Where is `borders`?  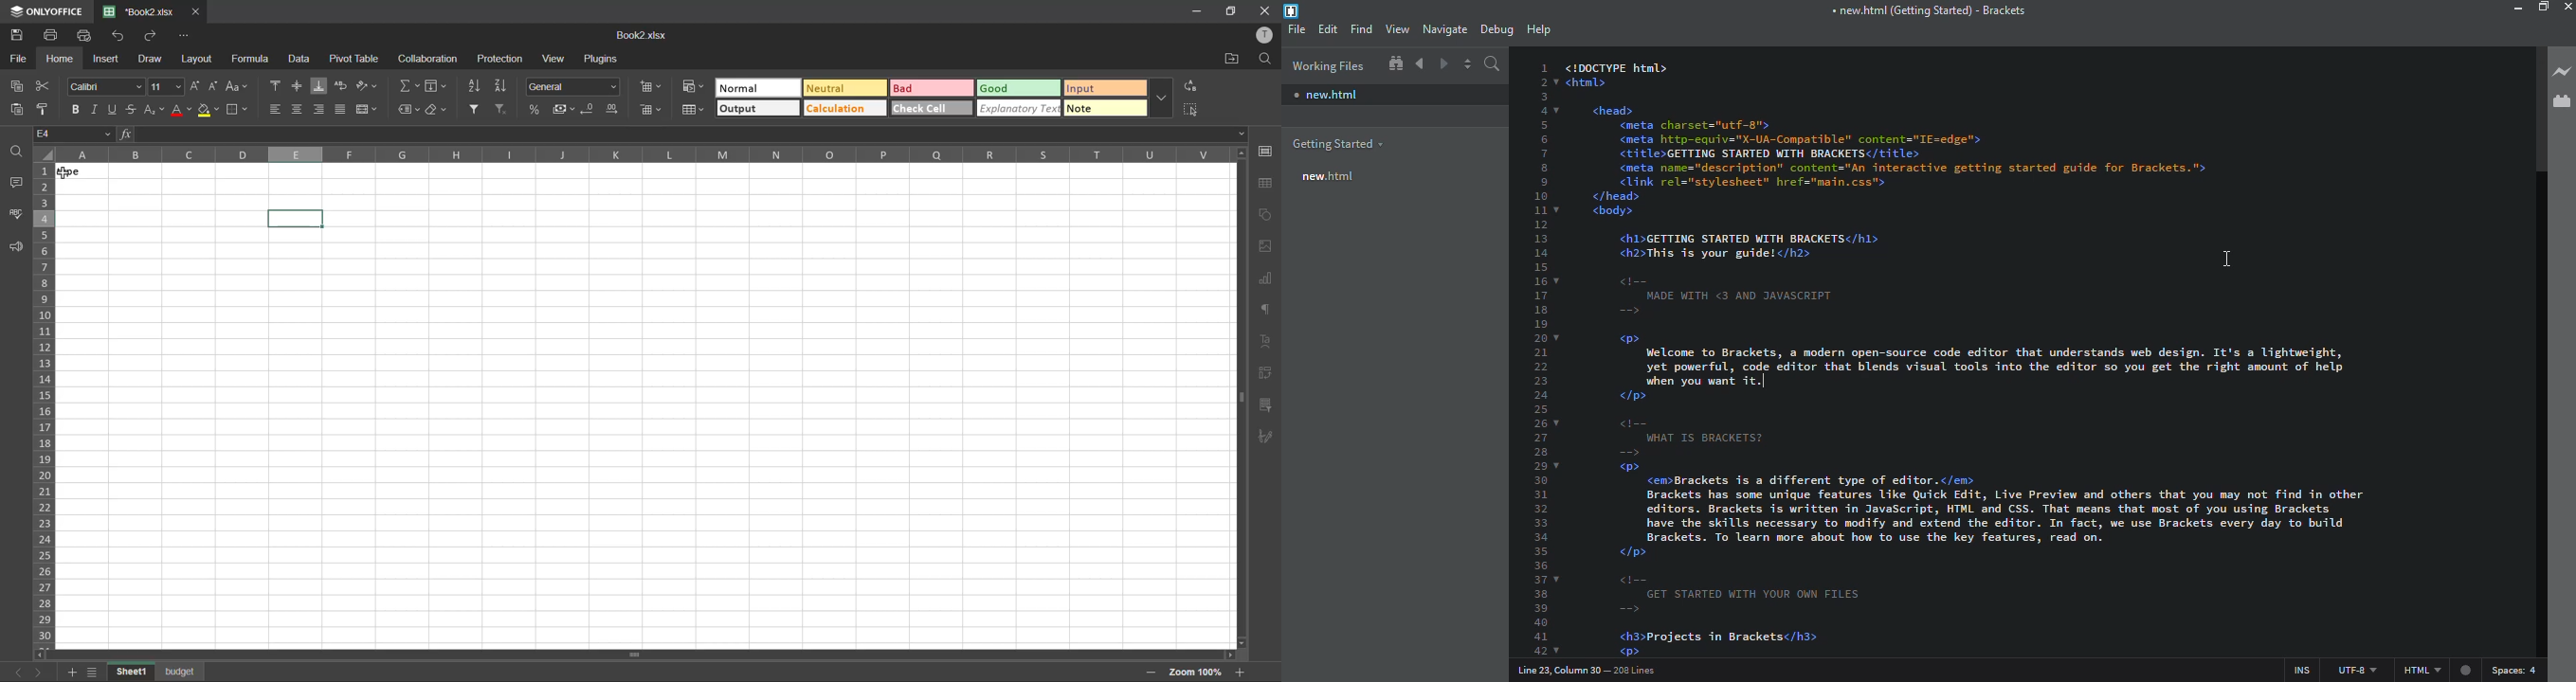
borders is located at coordinates (236, 109).